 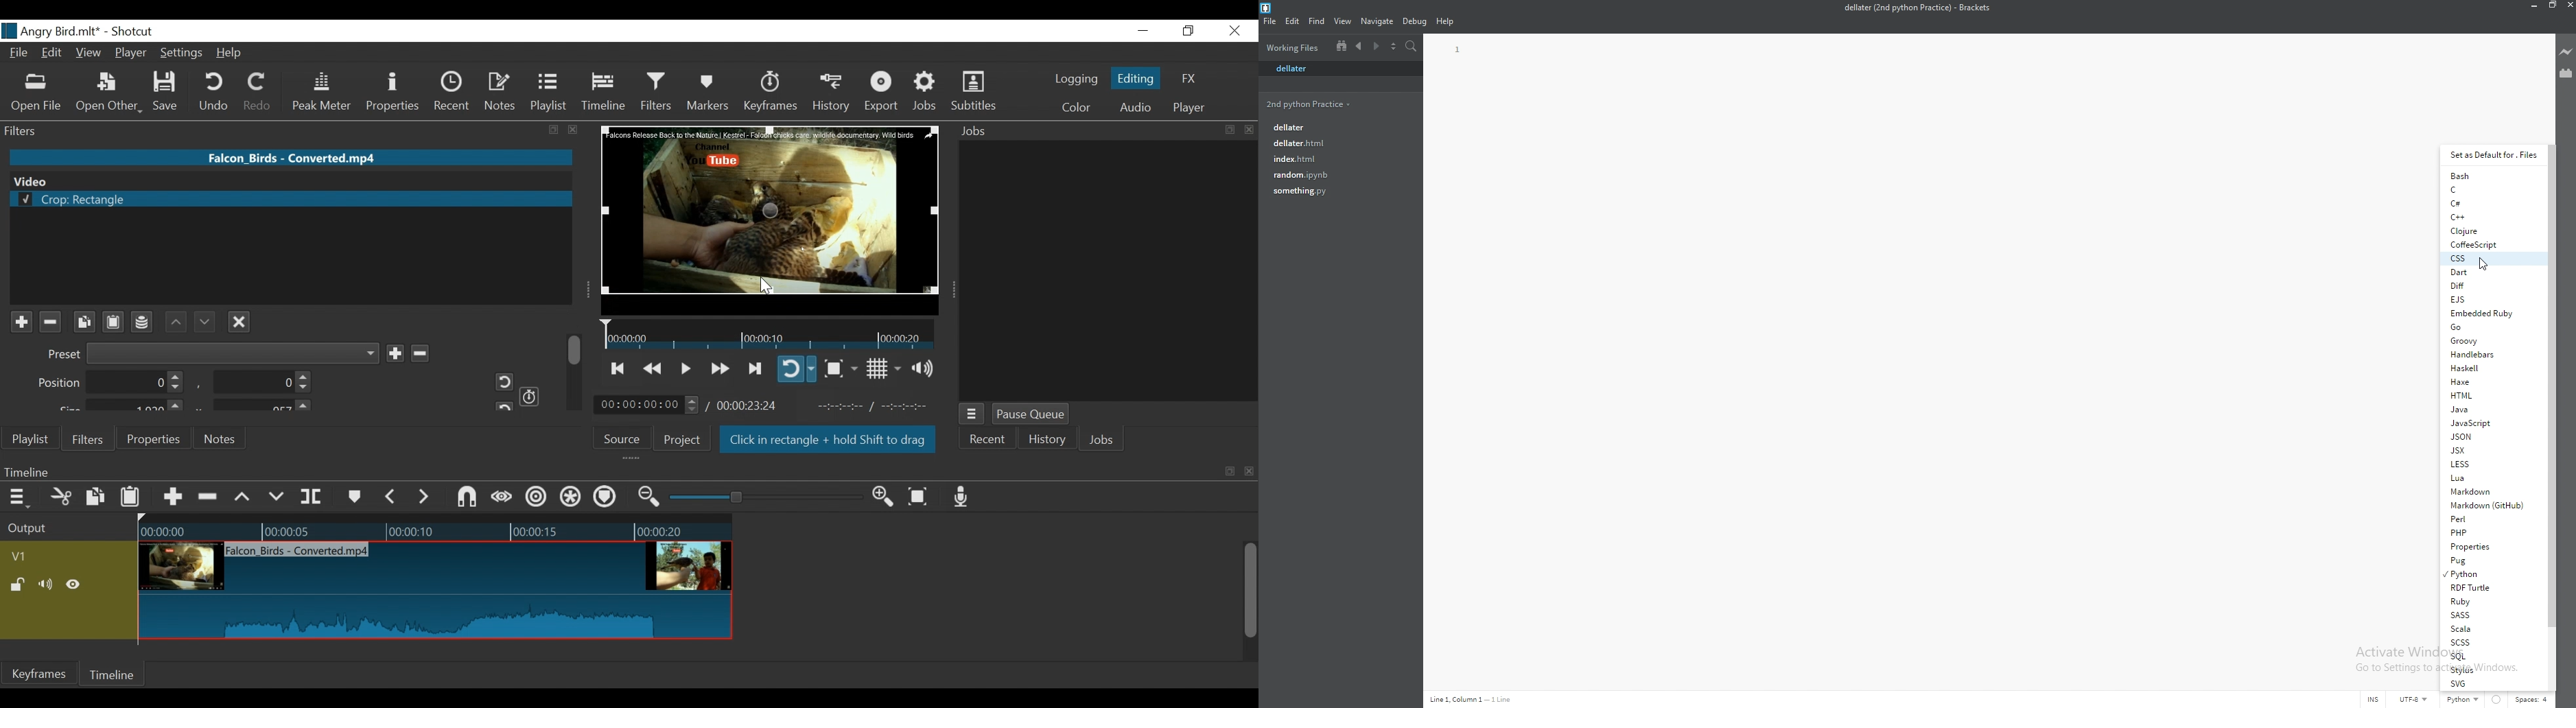 What do you see at coordinates (770, 334) in the screenshot?
I see `Timeline` at bounding box center [770, 334].